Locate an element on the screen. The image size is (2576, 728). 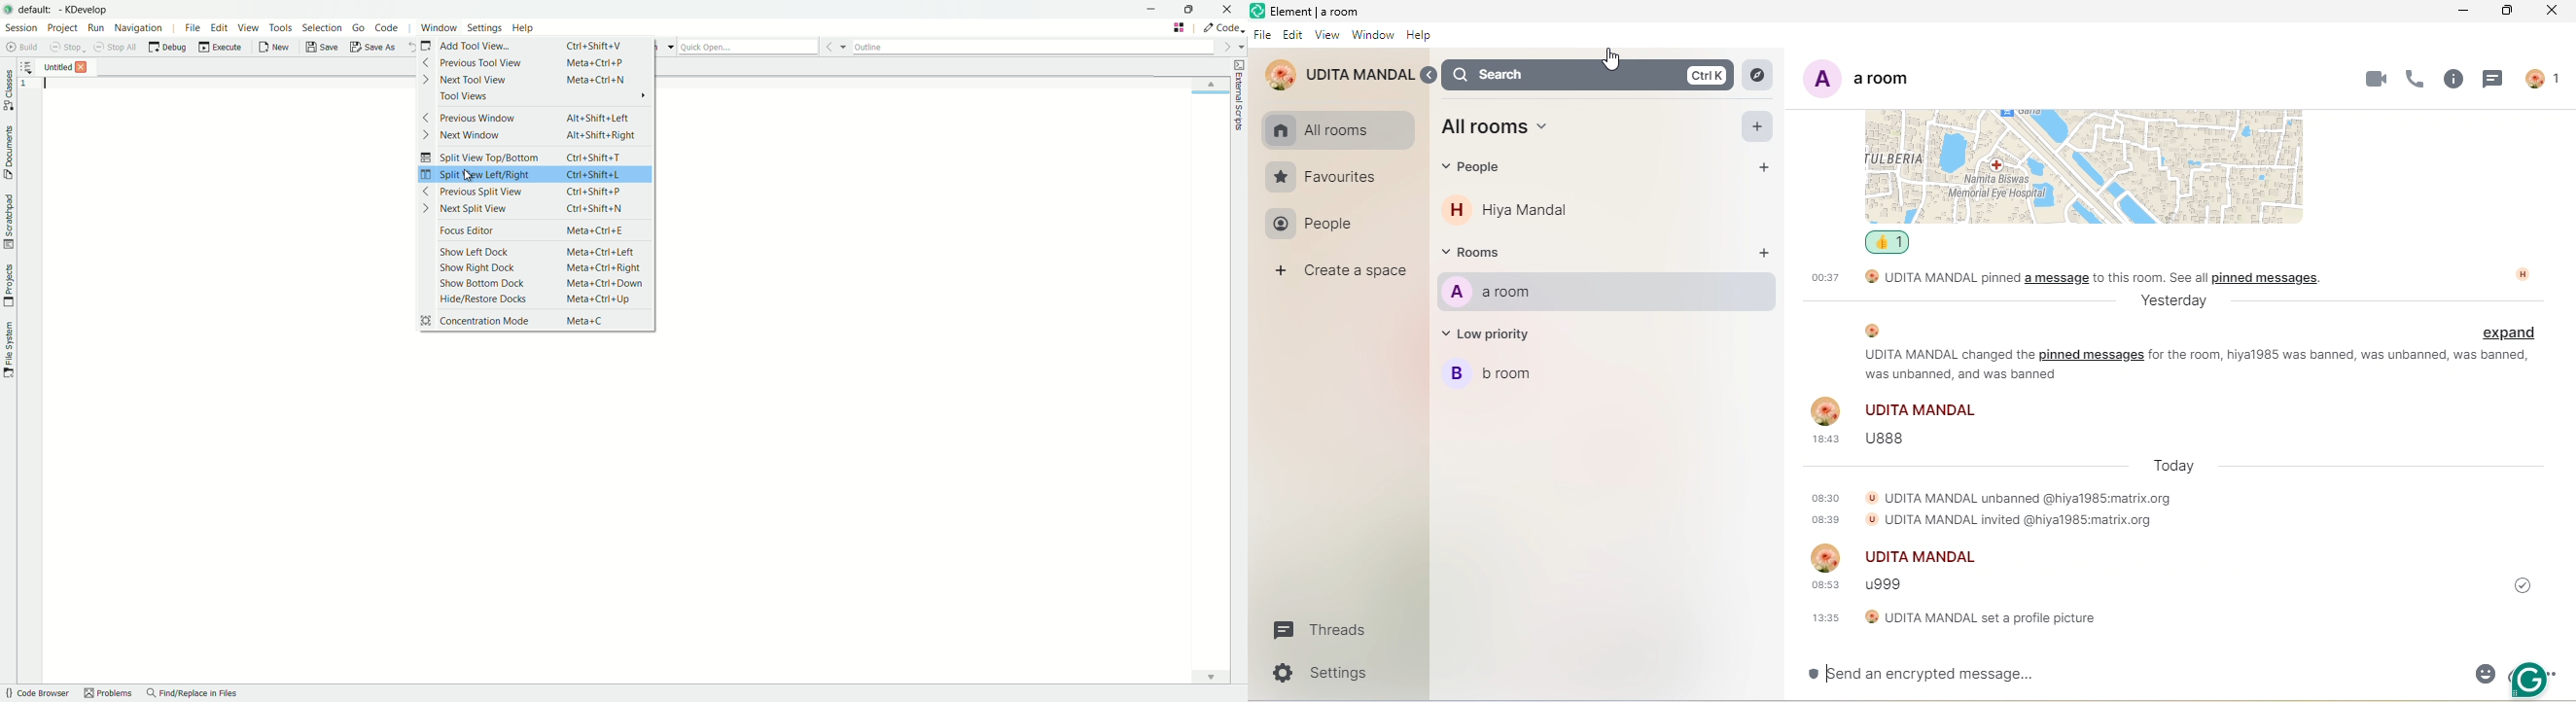
Element | a room is located at coordinates (1316, 11).